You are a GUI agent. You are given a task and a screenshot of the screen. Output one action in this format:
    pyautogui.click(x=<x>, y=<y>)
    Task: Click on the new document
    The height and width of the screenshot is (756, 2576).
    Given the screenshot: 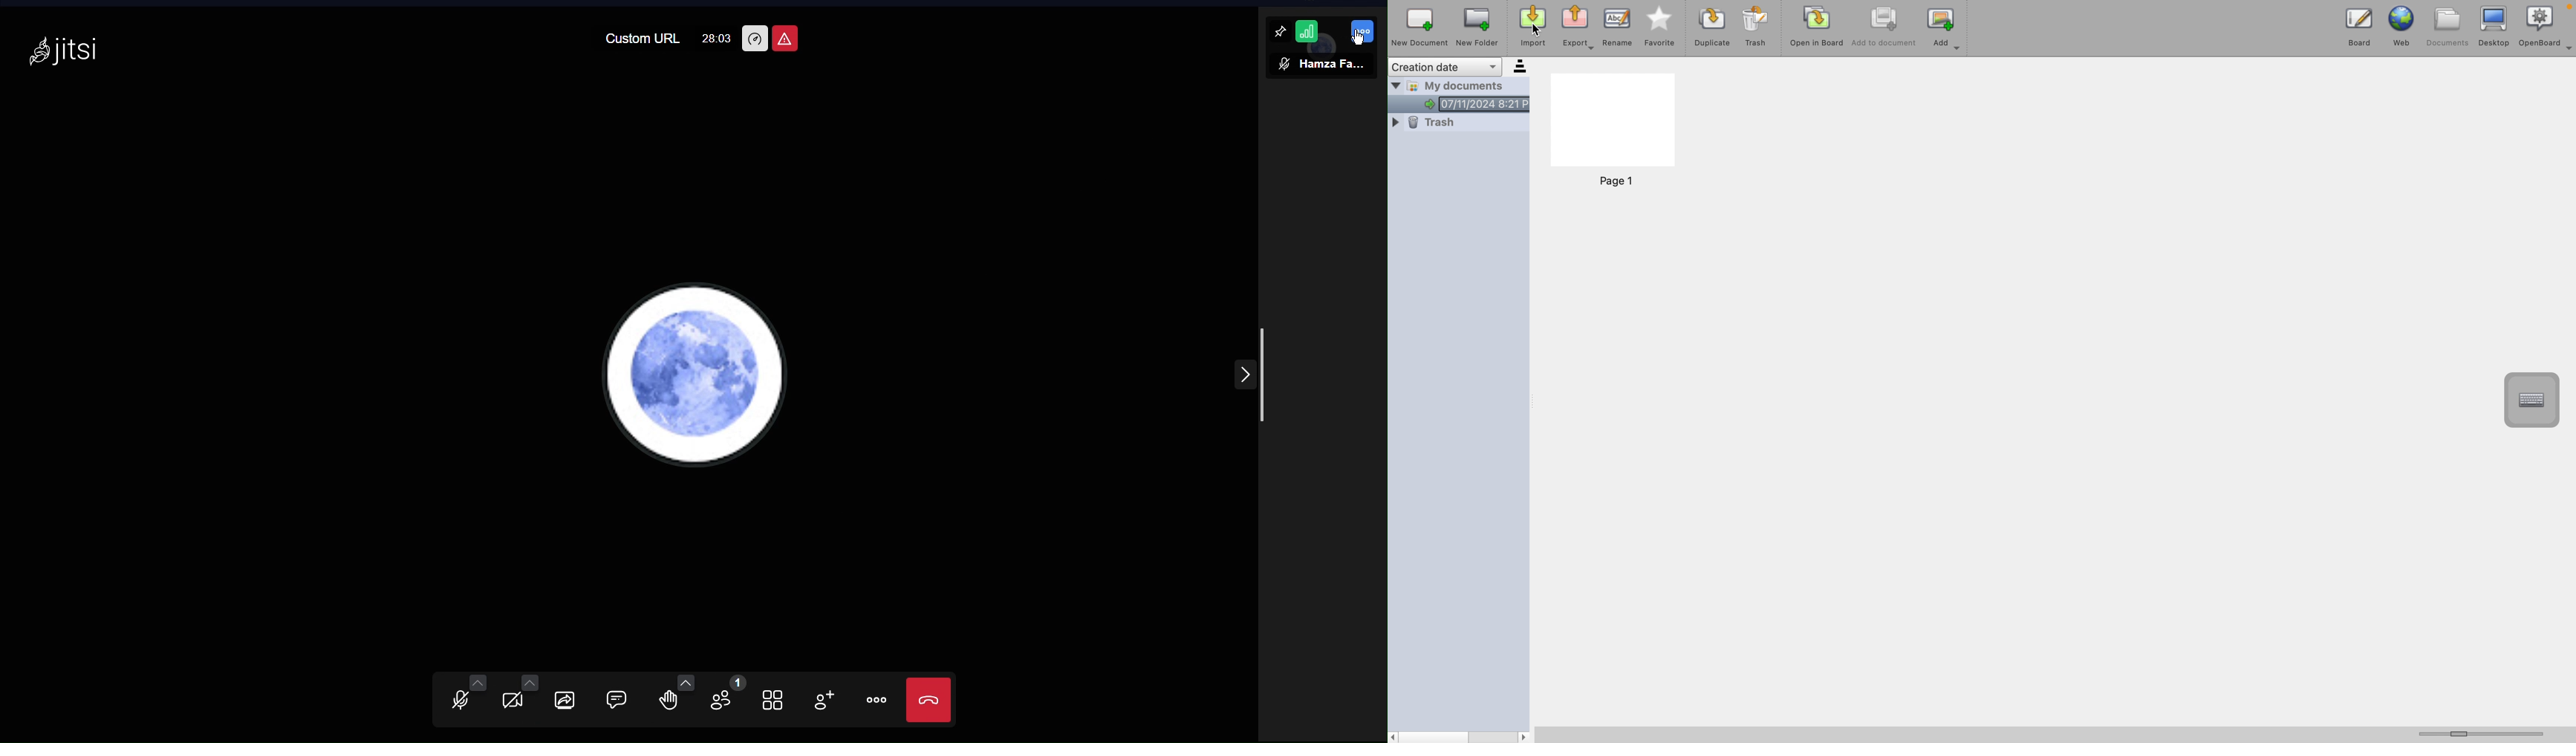 What is the action you would take?
    pyautogui.click(x=1419, y=28)
    